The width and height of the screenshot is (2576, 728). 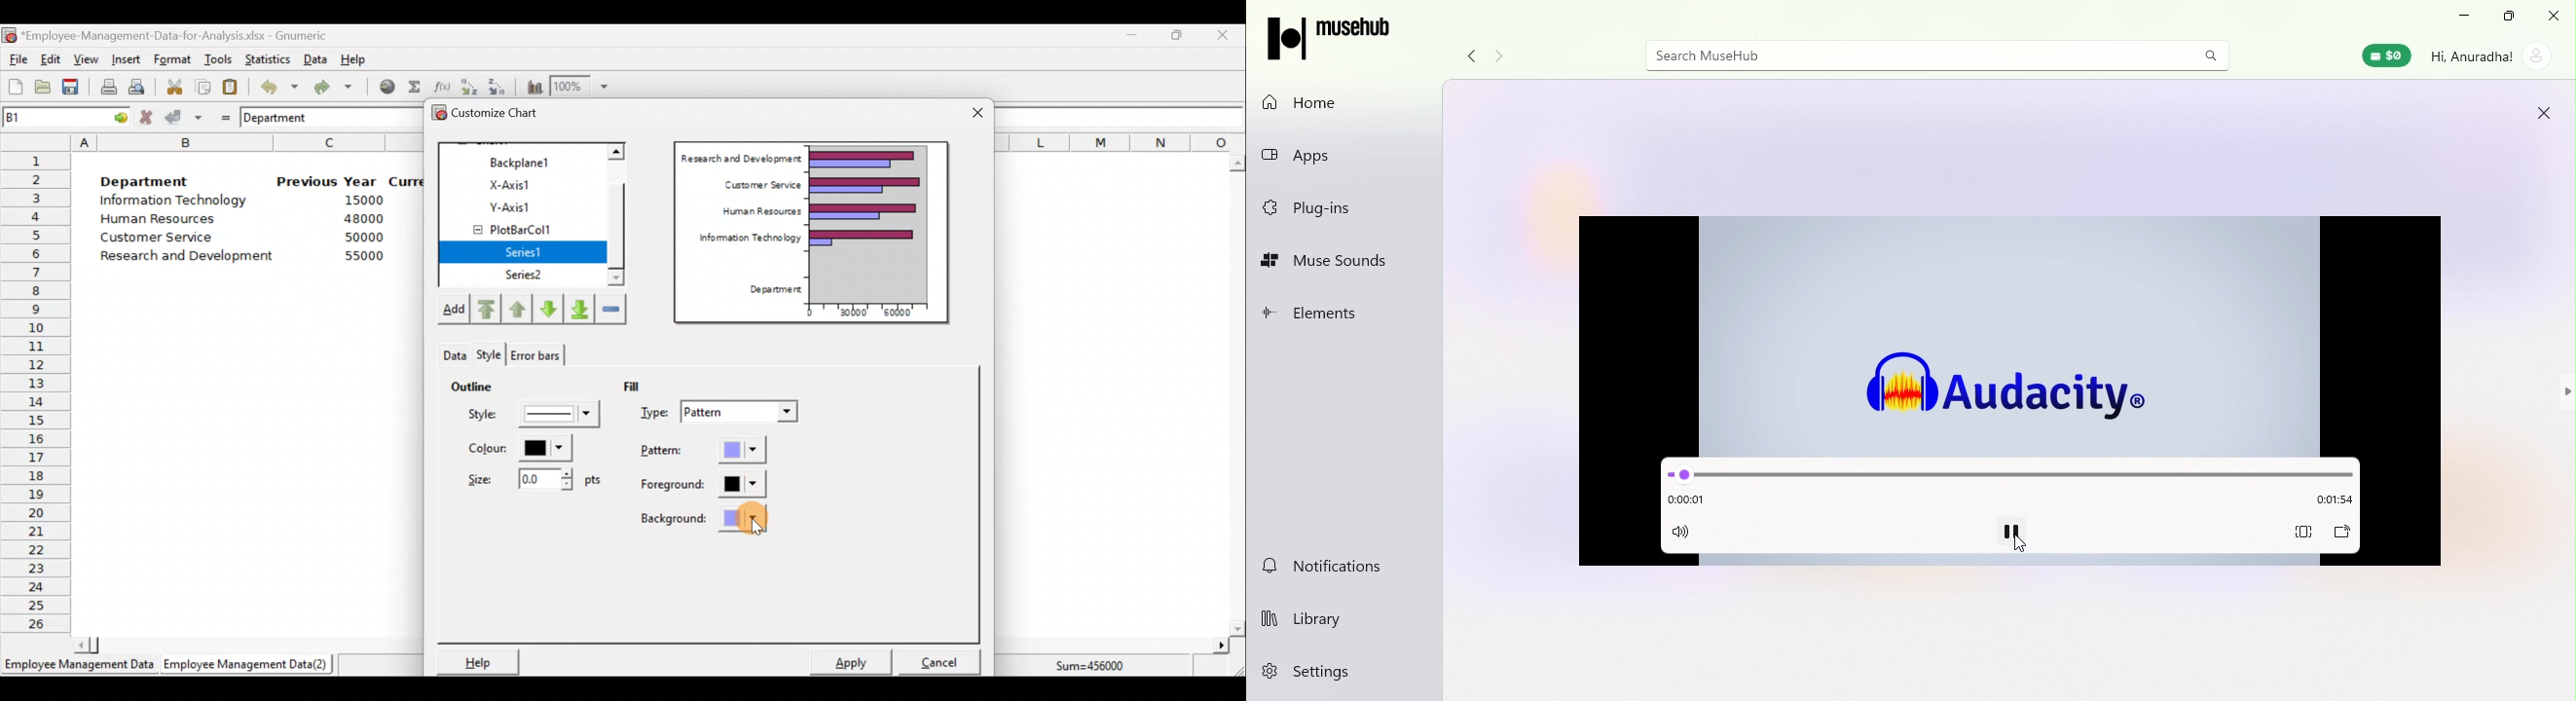 I want to click on Musehub icon, so click(x=1330, y=41).